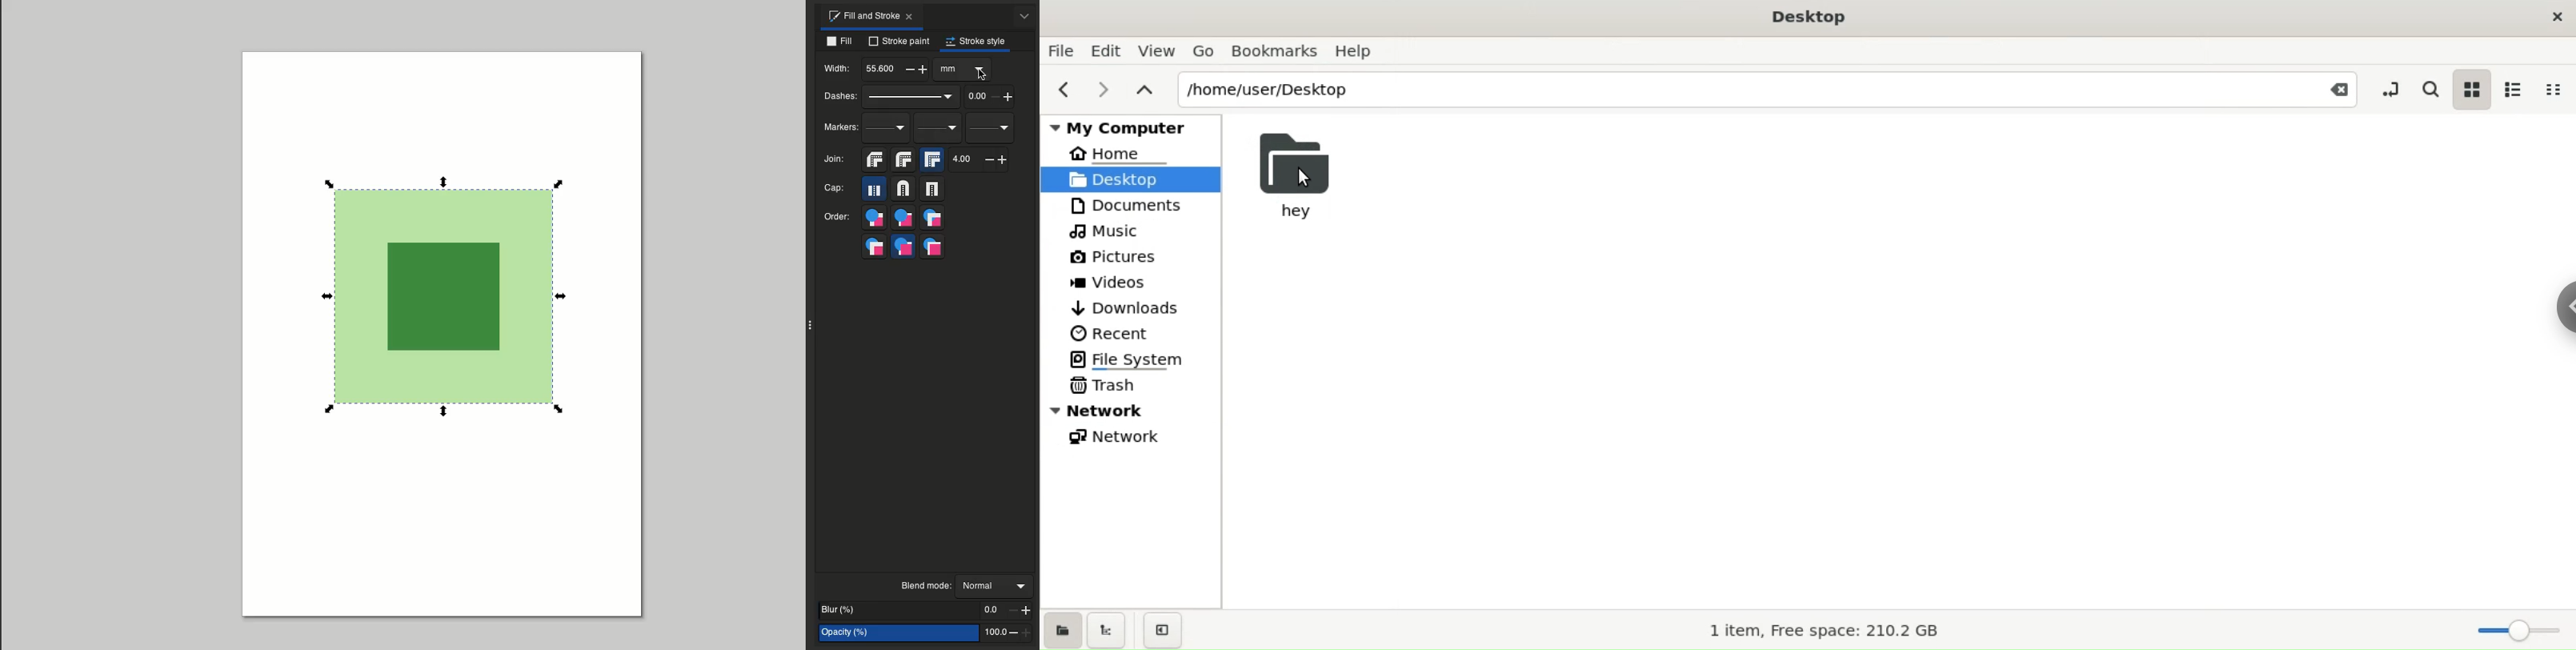 Image resolution: width=2576 pixels, height=672 pixels. Describe the element at coordinates (2546, 18) in the screenshot. I see `close` at that location.